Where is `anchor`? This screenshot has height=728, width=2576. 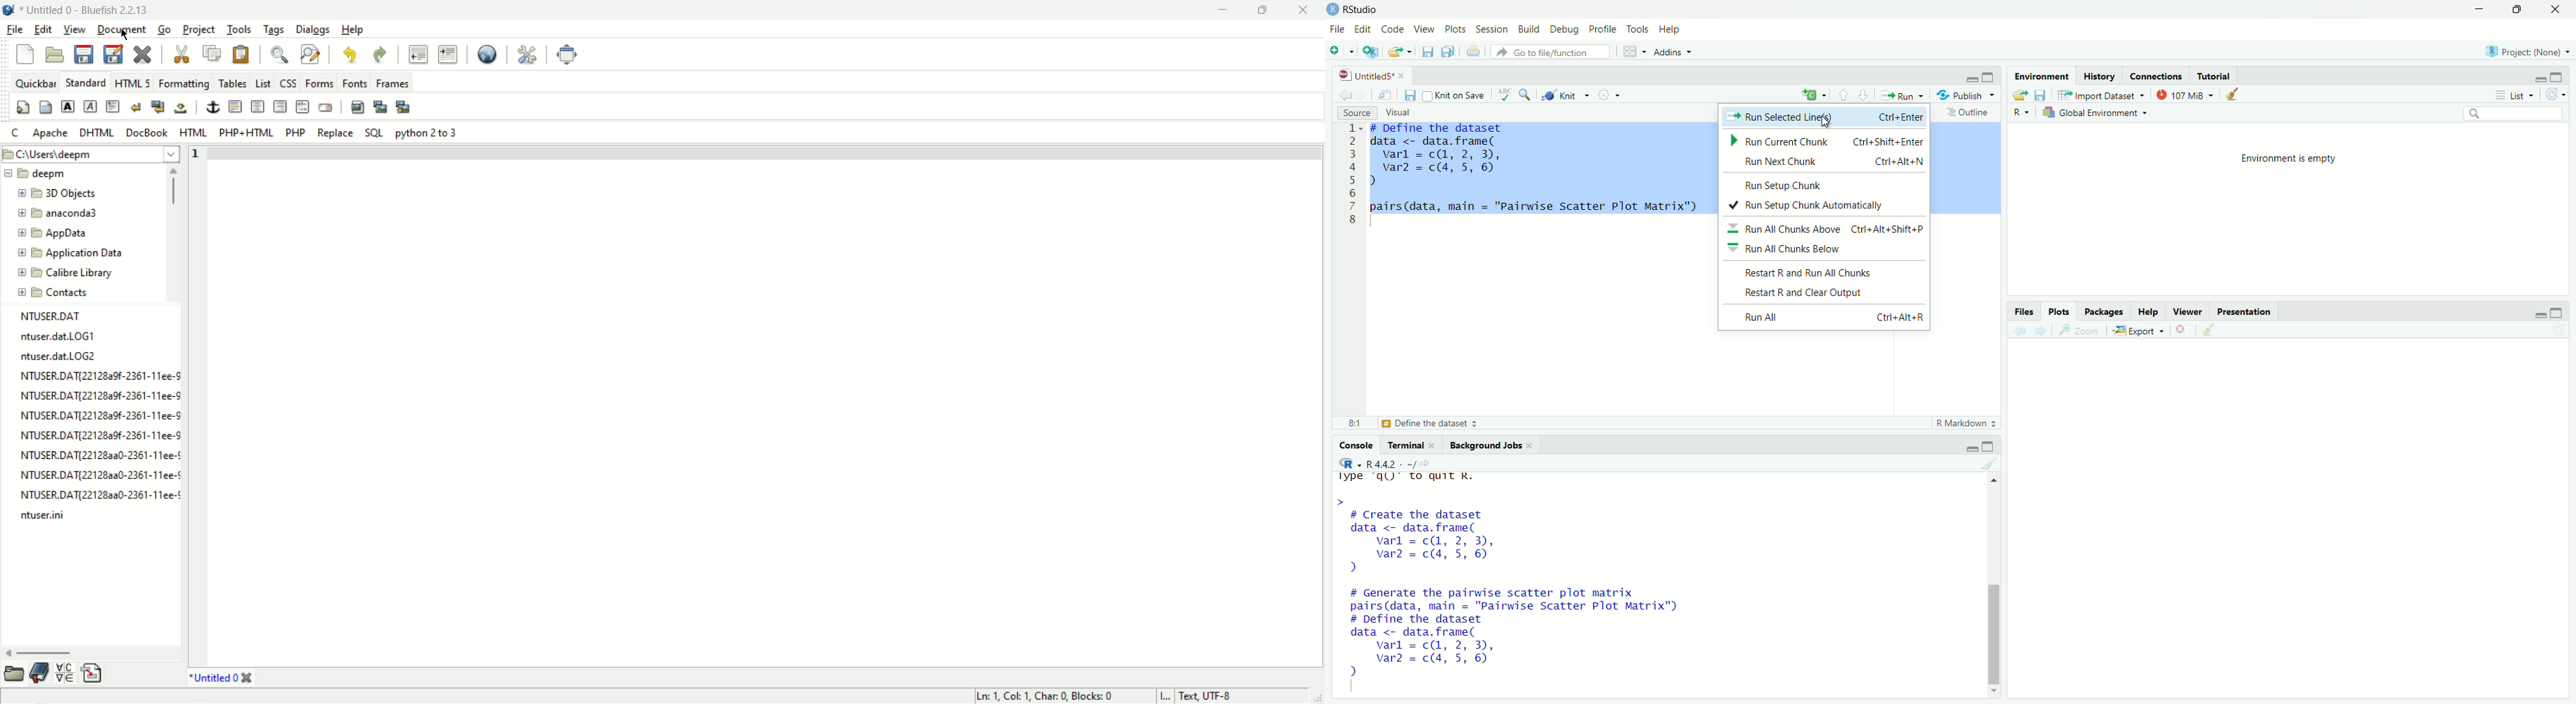 anchor is located at coordinates (213, 108).